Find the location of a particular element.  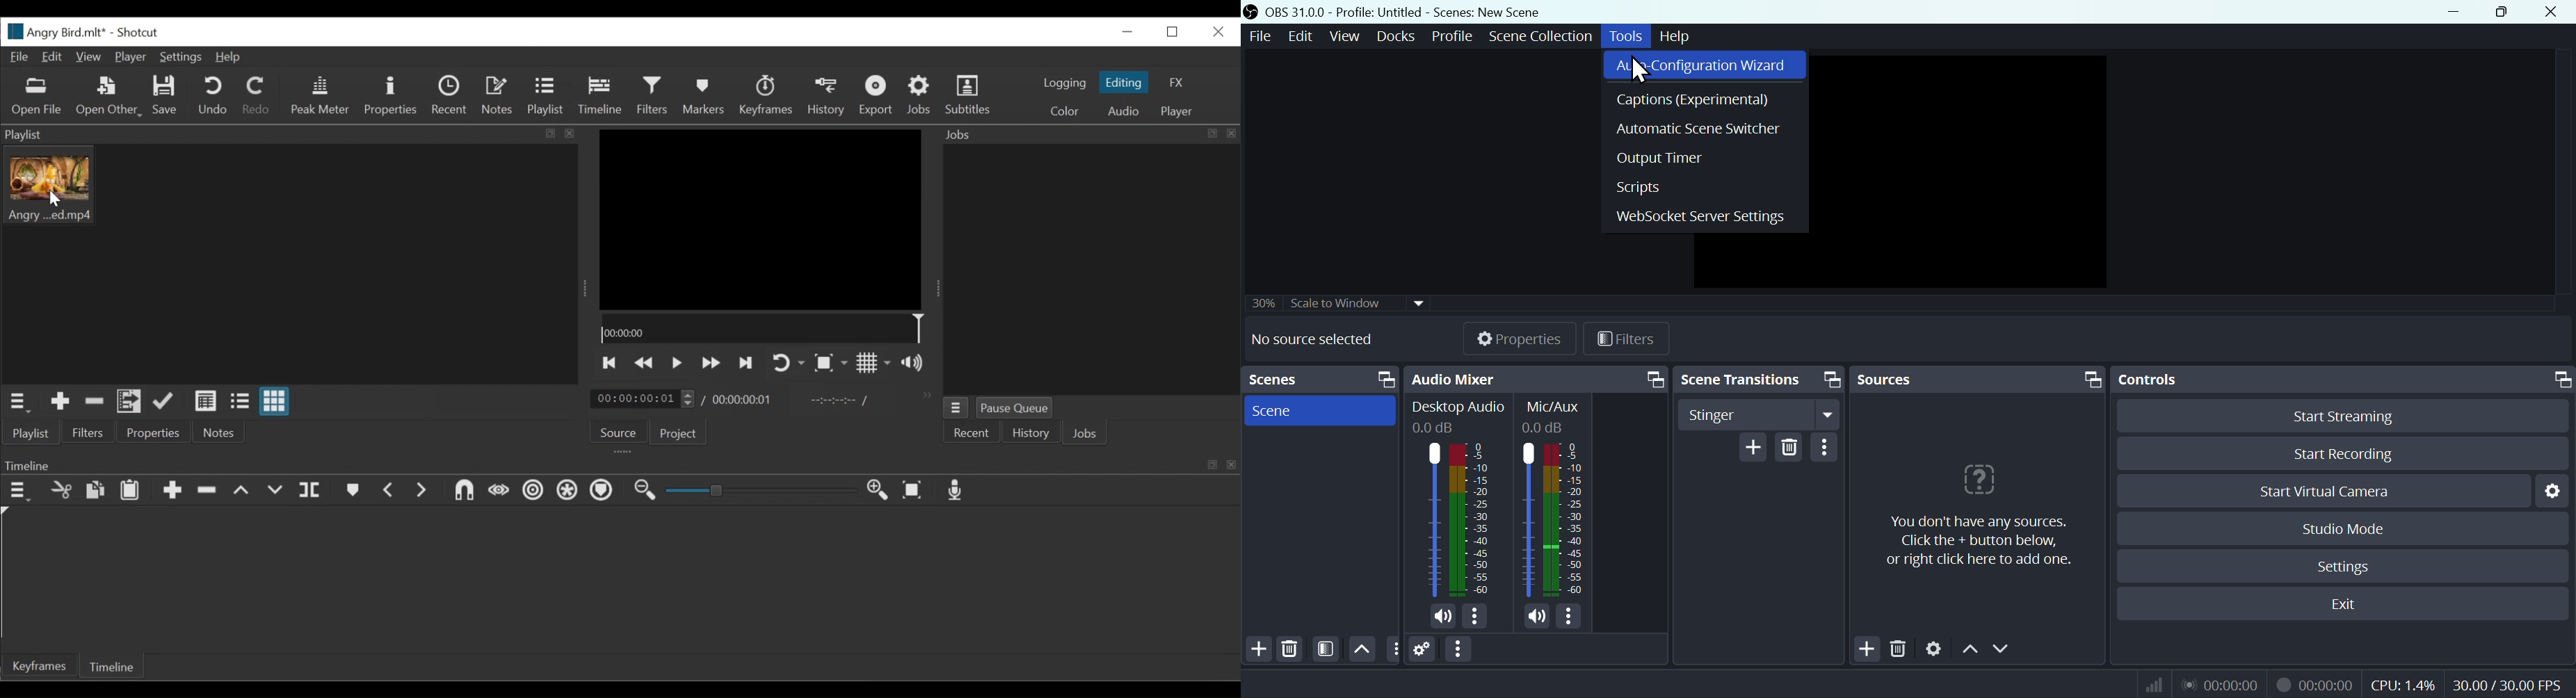

Studio Mode is located at coordinates (2344, 528).